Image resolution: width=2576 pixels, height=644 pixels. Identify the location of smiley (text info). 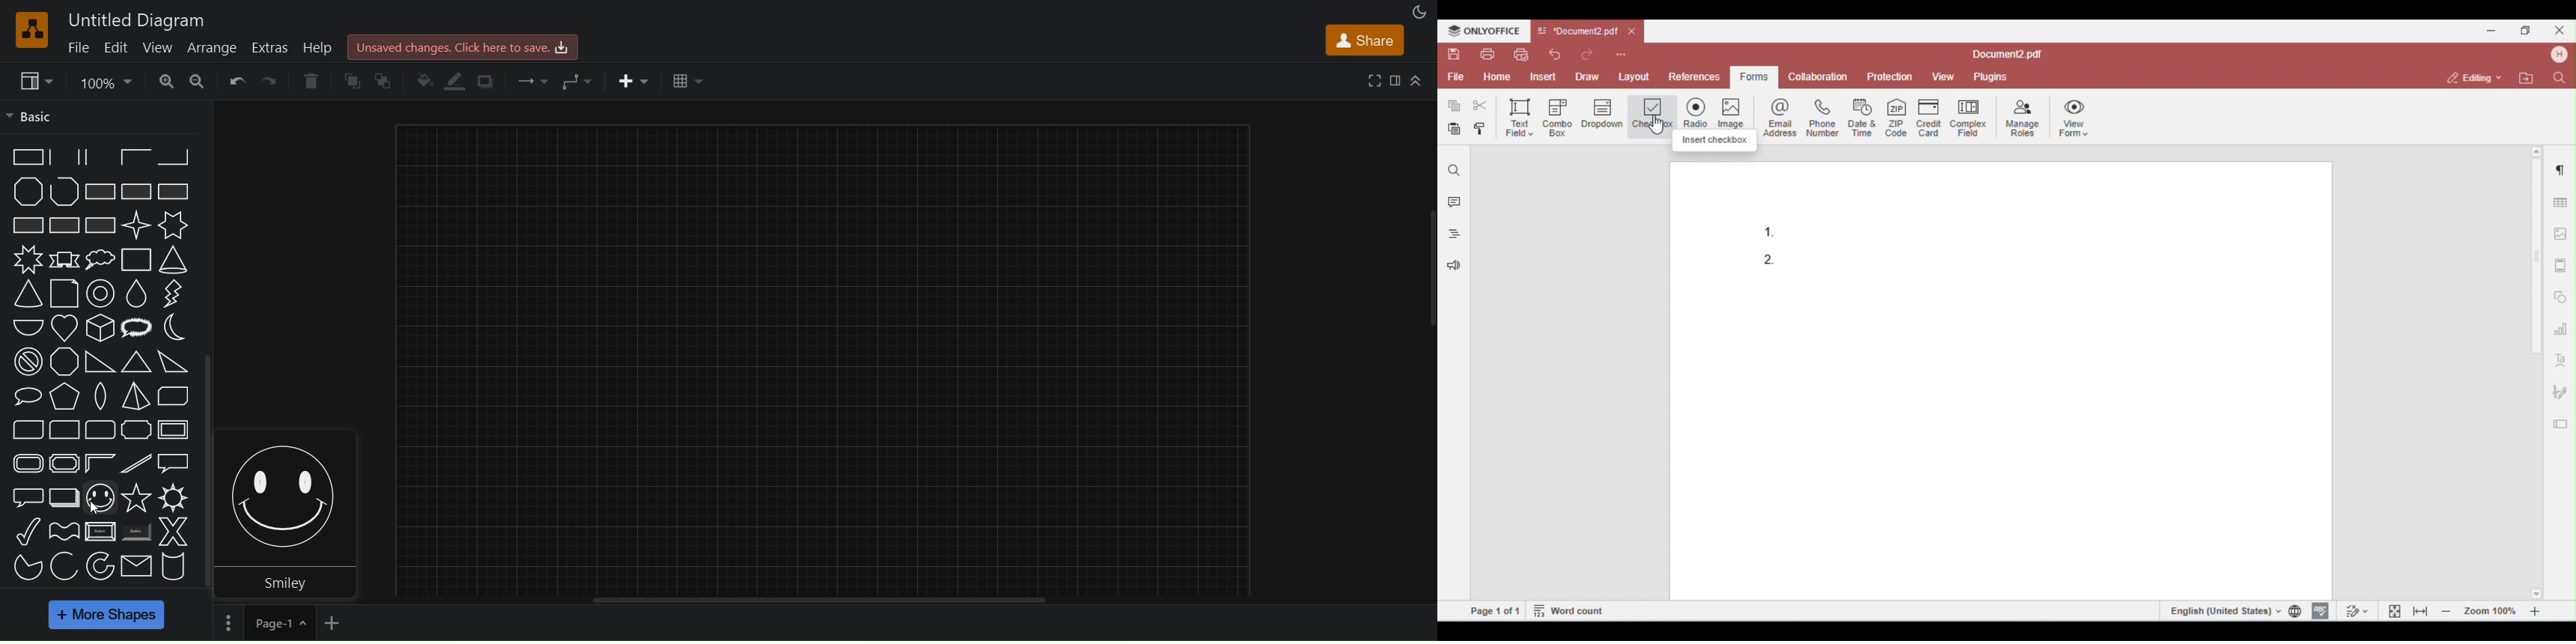
(293, 580).